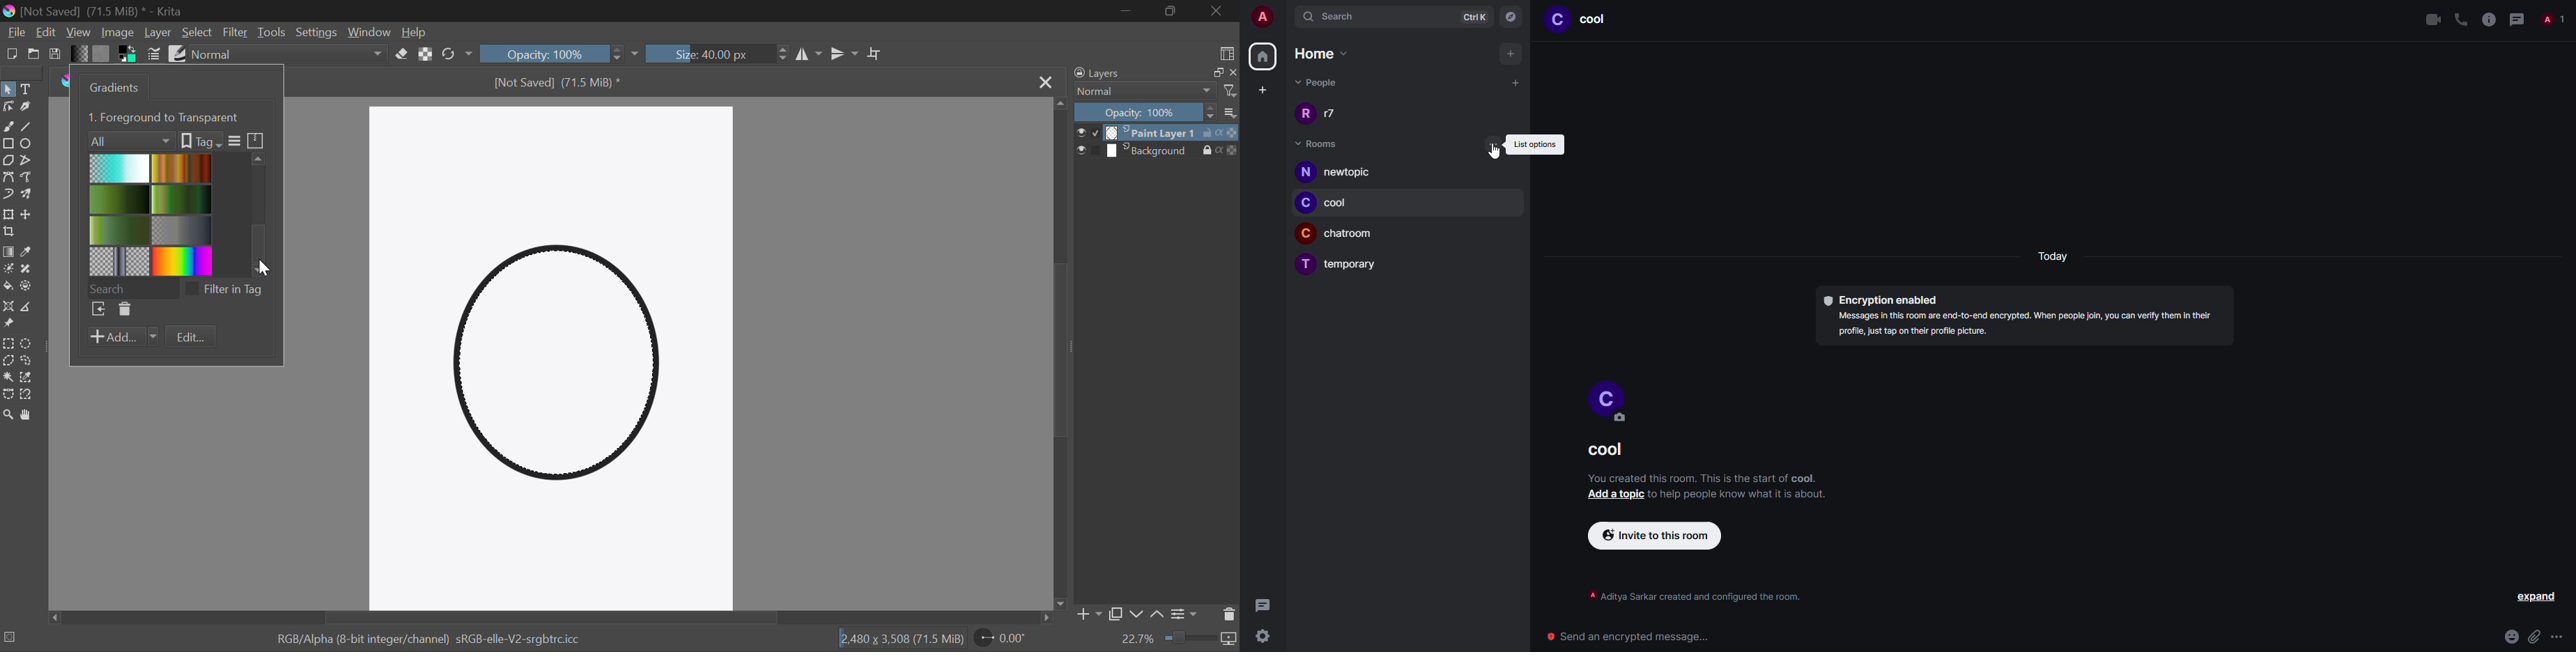 The height and width of the screenshot is (672, 2576). I want to click on home, so click(1322, 54).